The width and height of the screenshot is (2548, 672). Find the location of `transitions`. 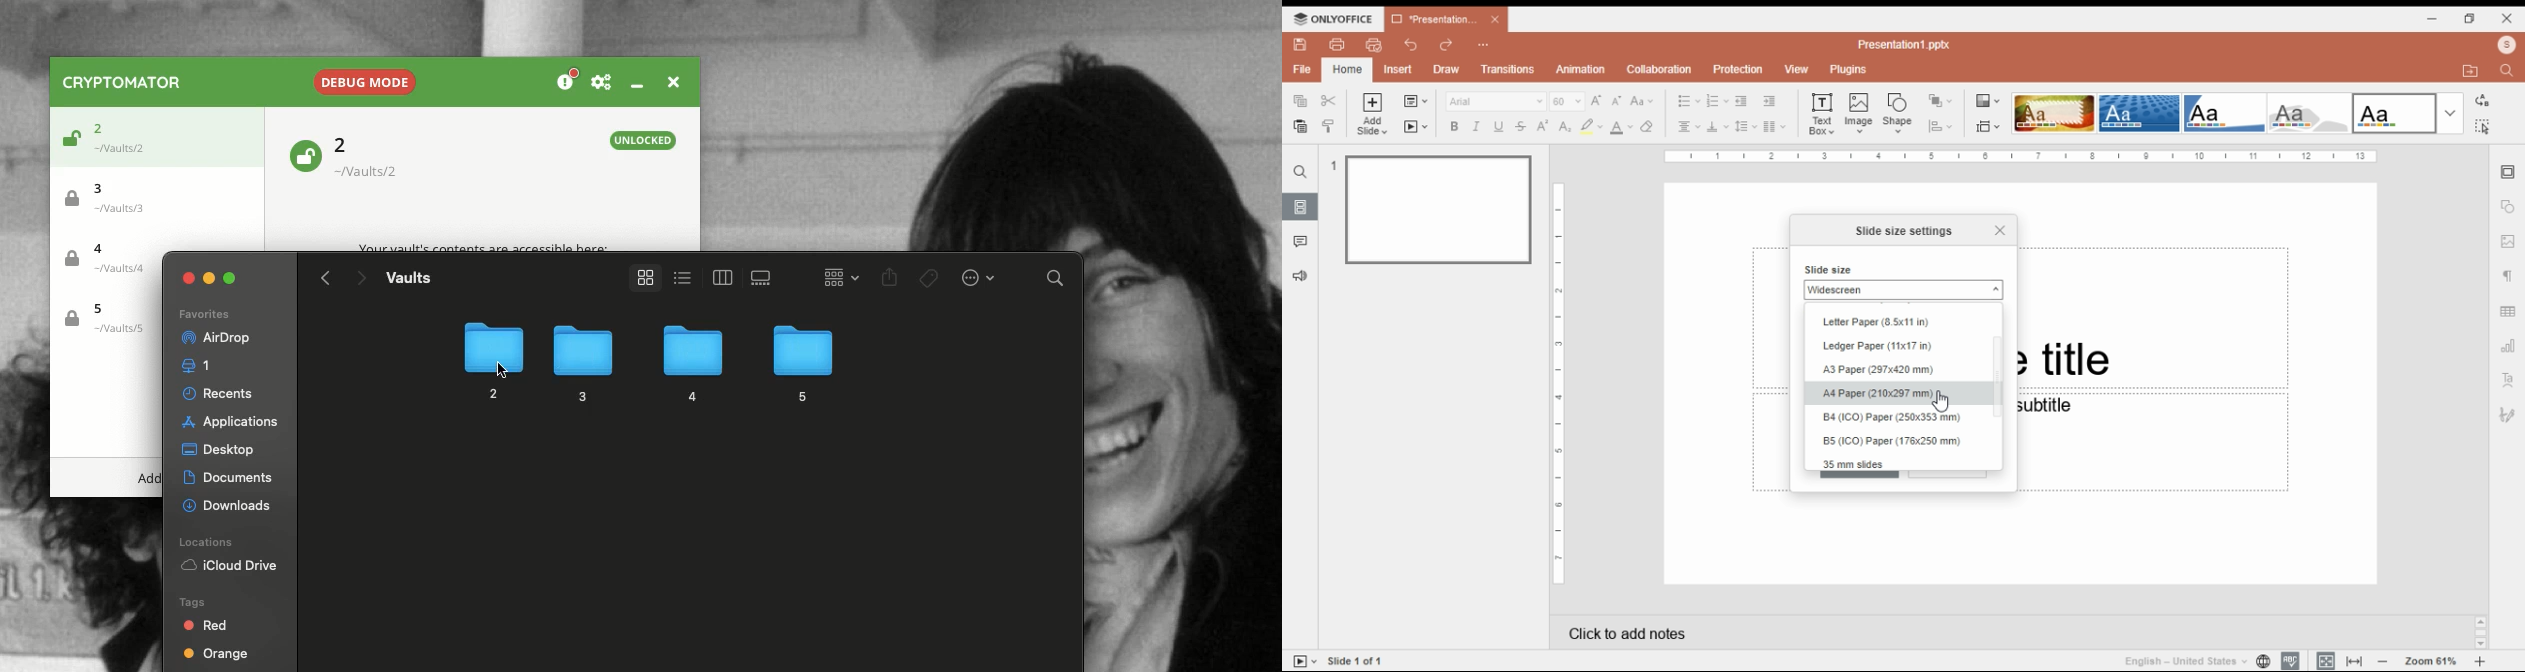

transitions is located at coordinates (1507, 69).